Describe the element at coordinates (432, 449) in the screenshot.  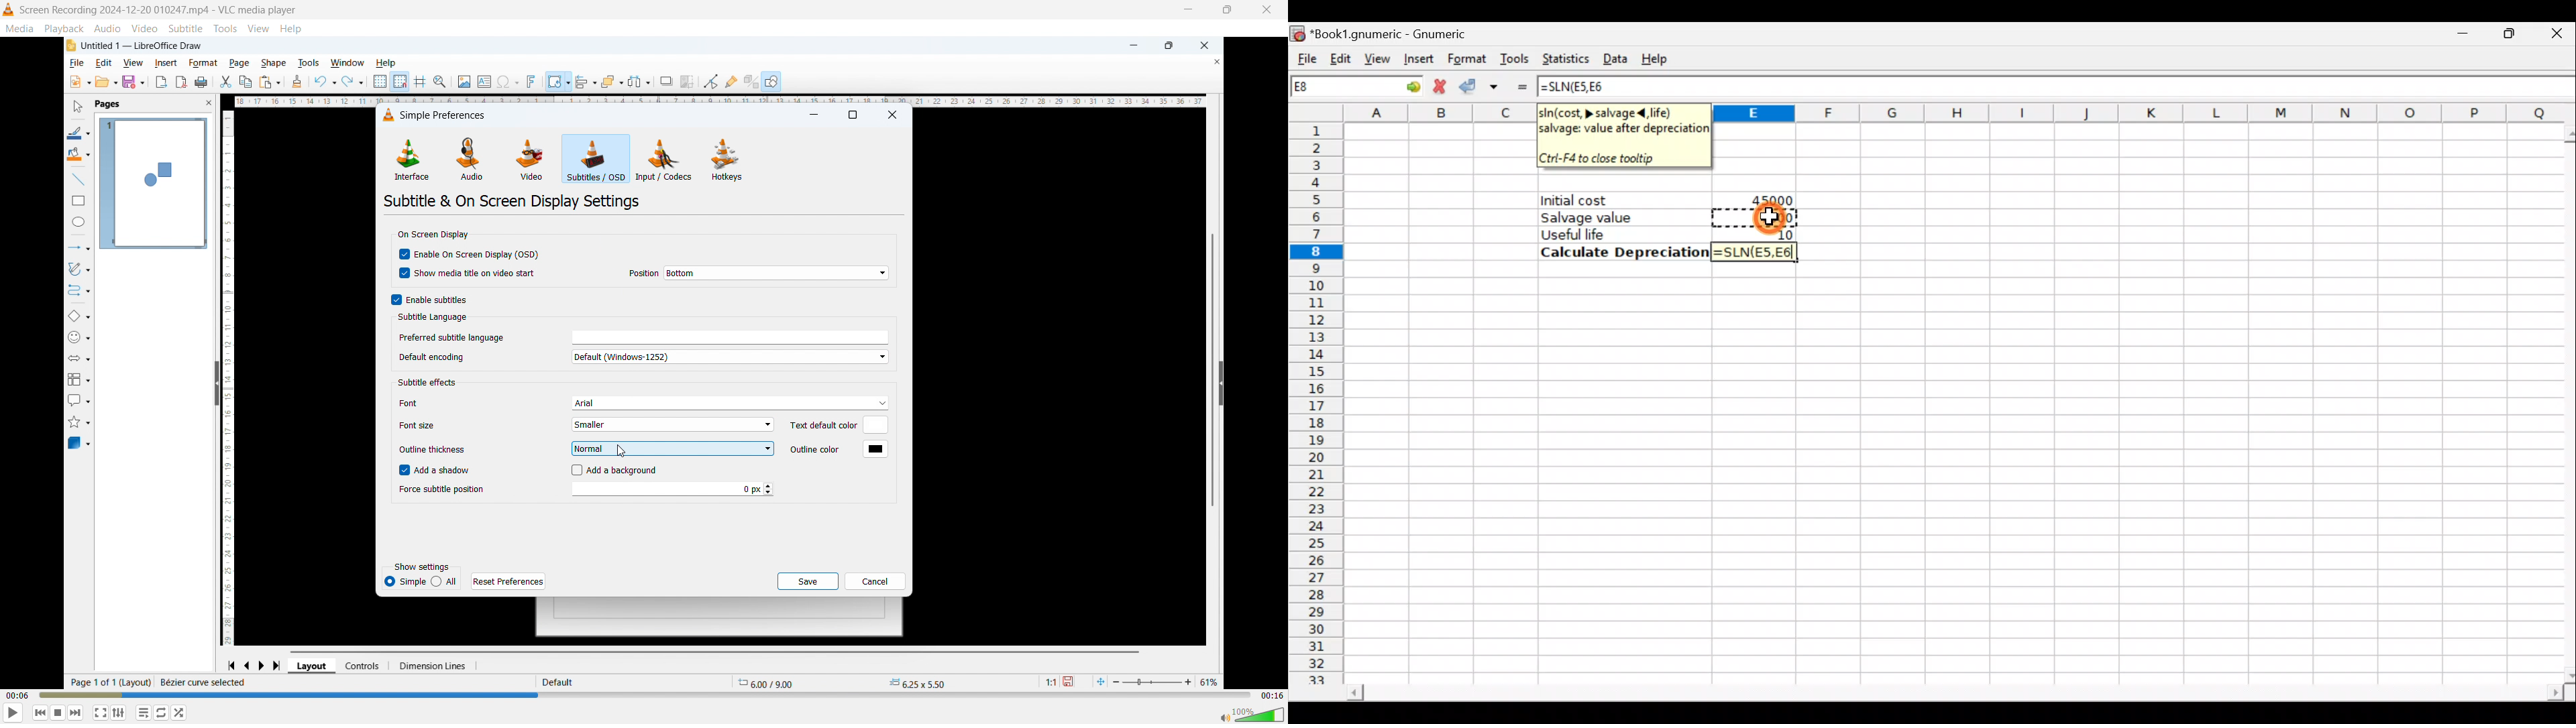
I see `Outline thickness` at that location.